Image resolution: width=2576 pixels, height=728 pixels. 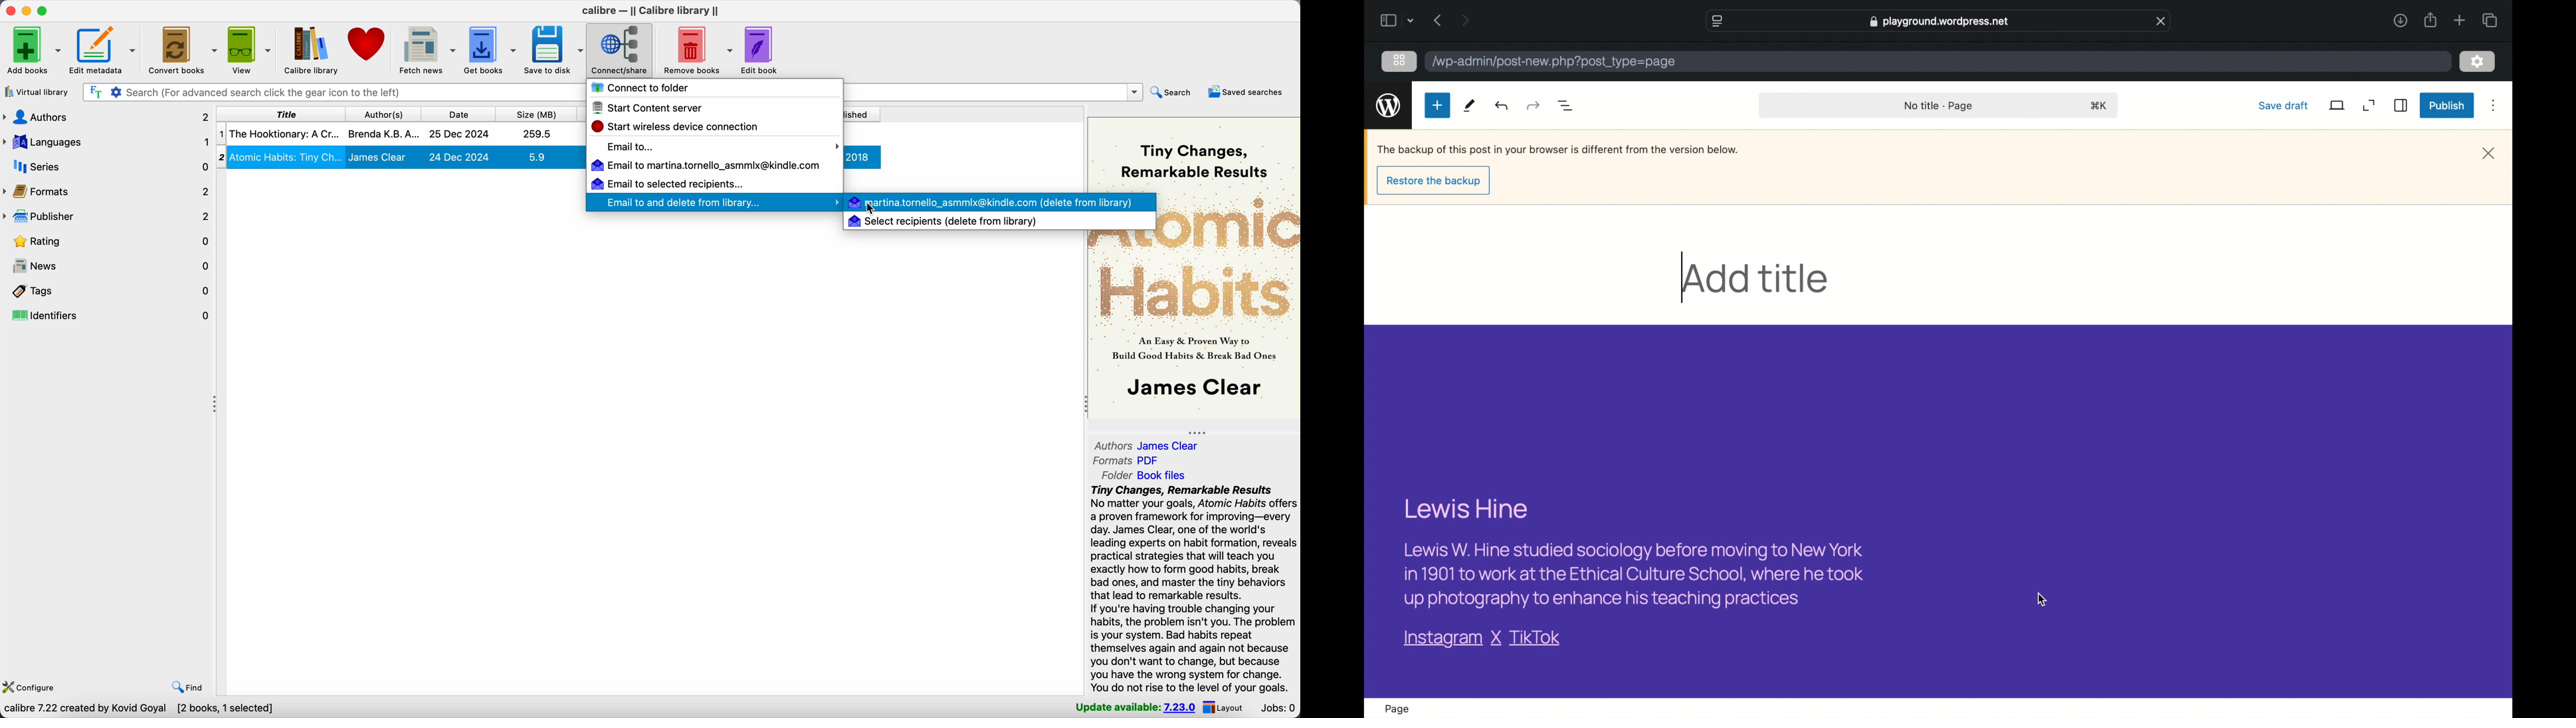 I want to click on publisher, so click(x=106, y=216).